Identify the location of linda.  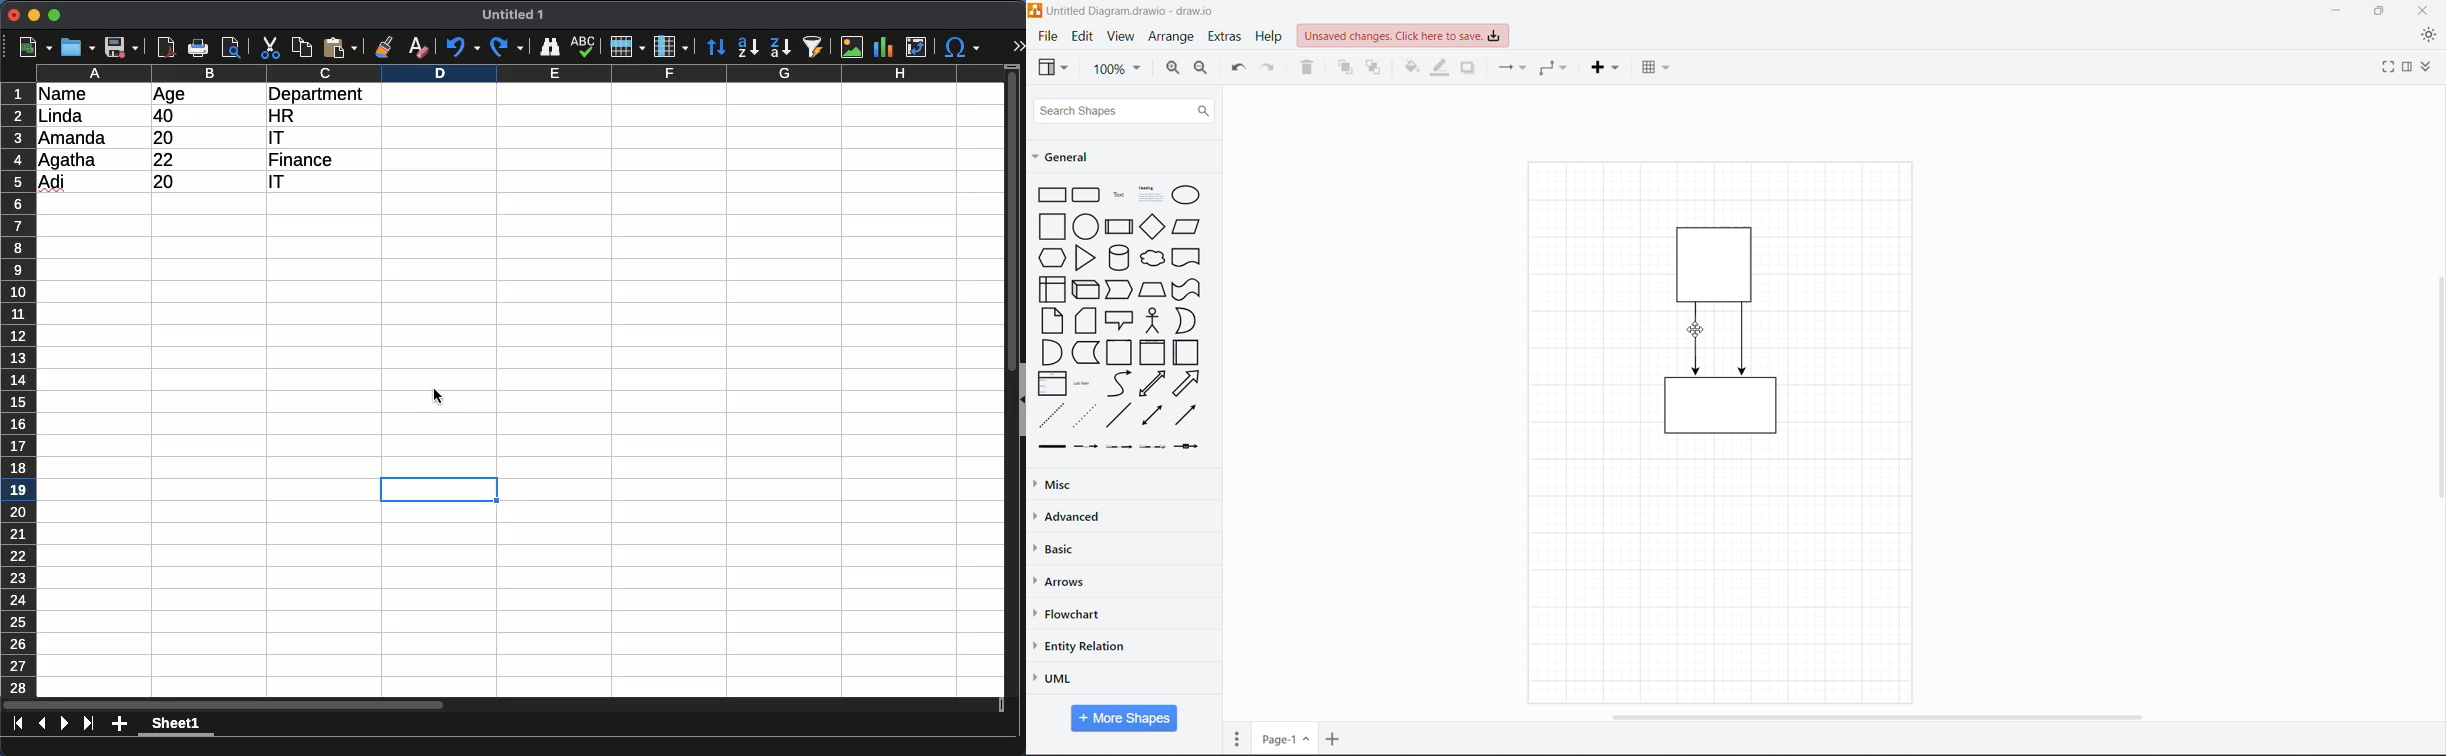
(59, 116).